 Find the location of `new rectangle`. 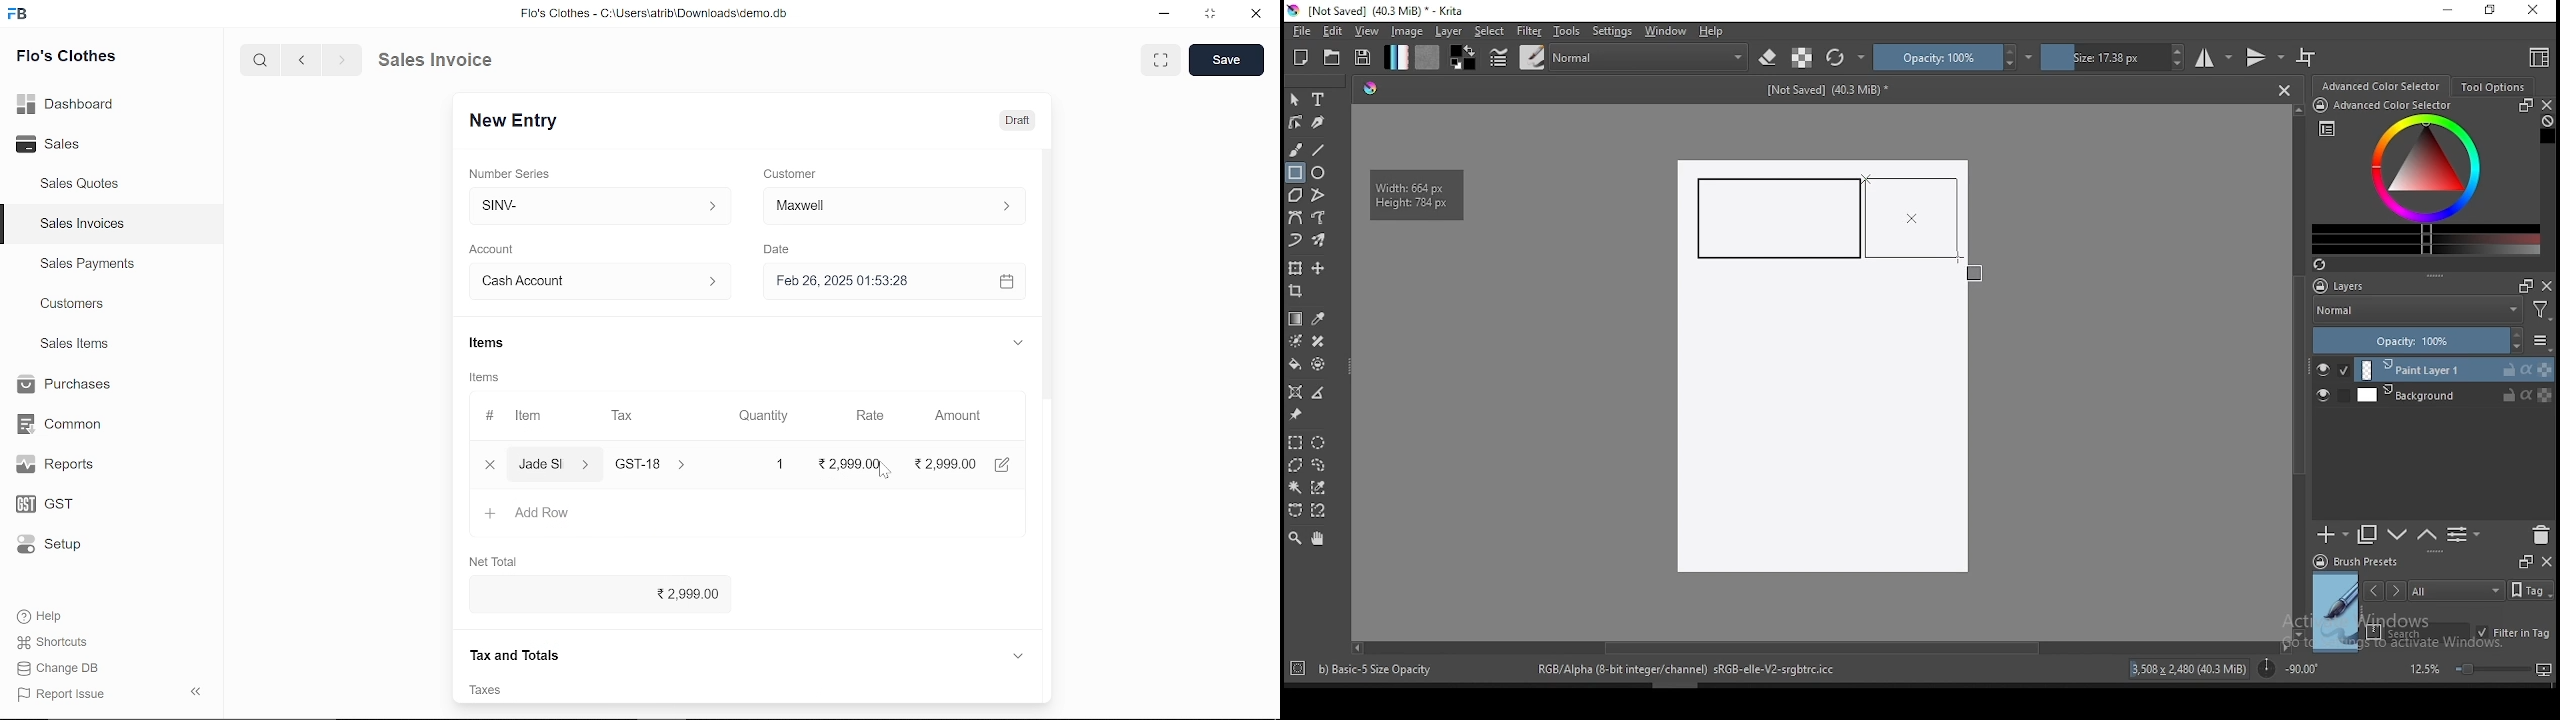

new rectangle is located at coordinates (1776, 218).